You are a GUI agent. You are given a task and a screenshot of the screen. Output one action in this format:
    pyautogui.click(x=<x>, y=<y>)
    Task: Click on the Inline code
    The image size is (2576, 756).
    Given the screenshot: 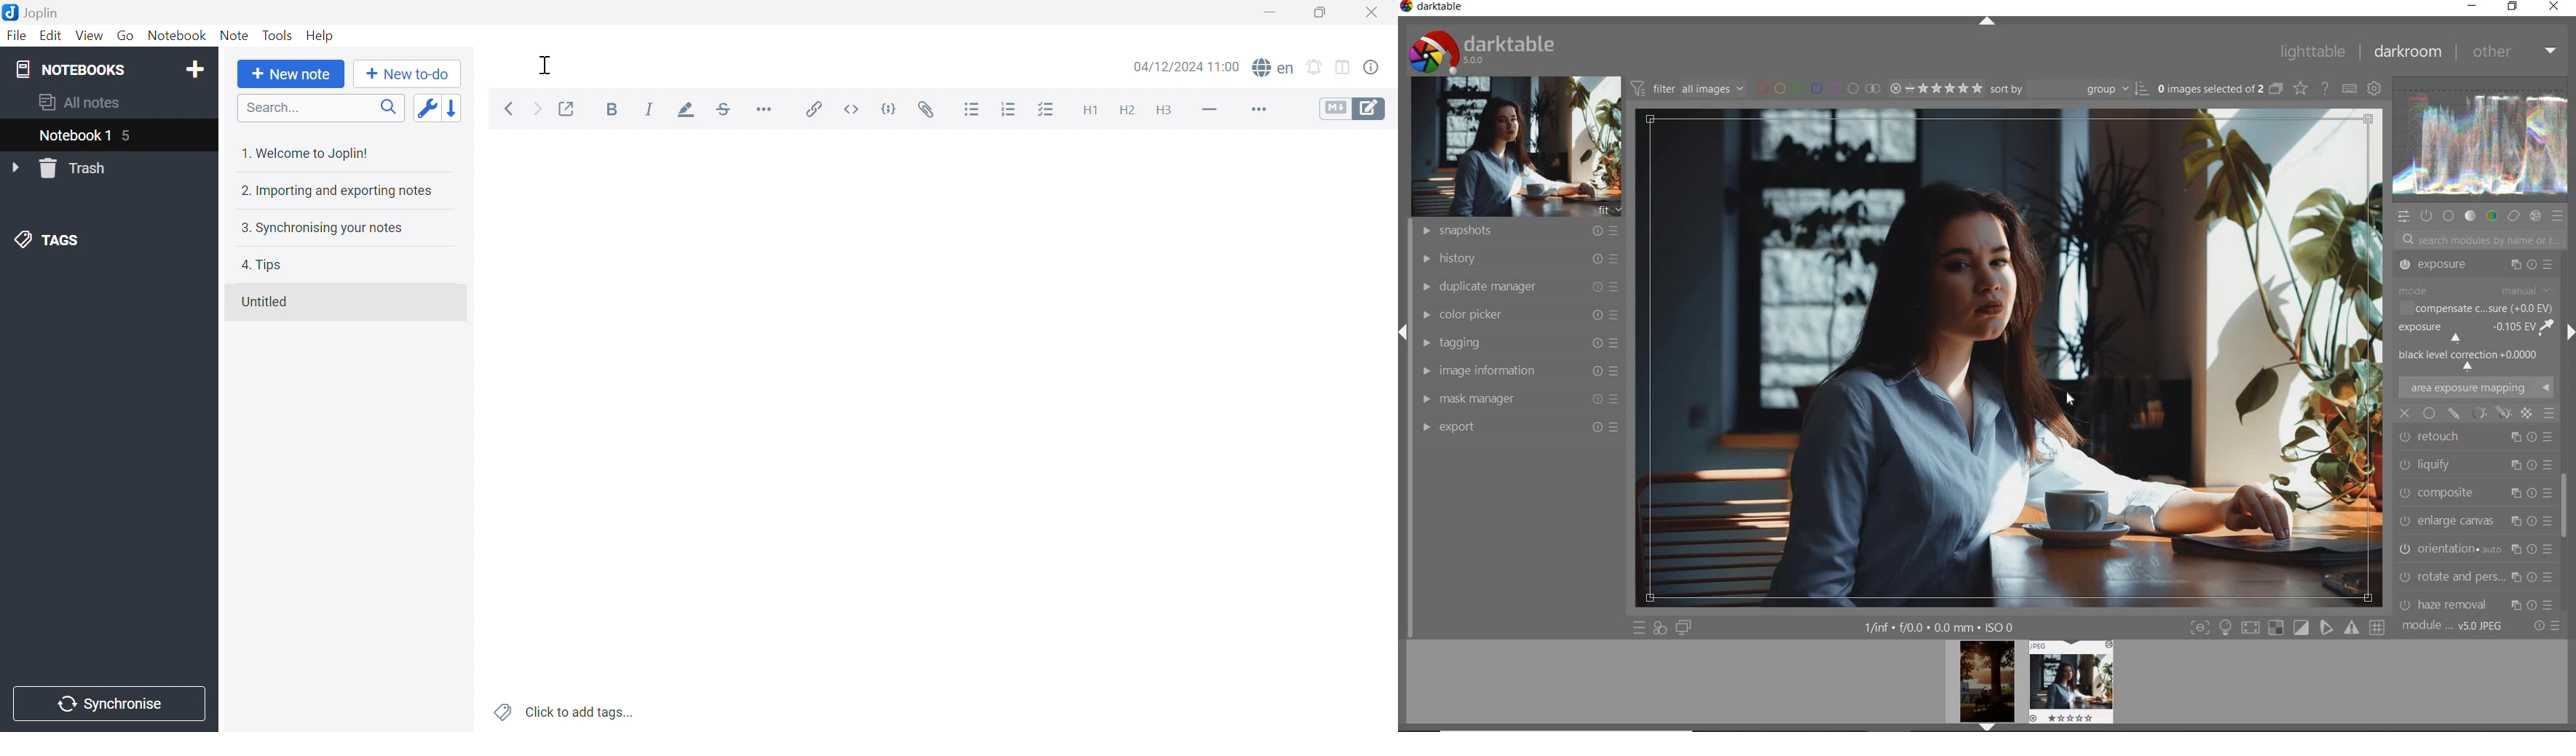 What is the action you would take?
    pyautogui.click(x=850, y=108)
    